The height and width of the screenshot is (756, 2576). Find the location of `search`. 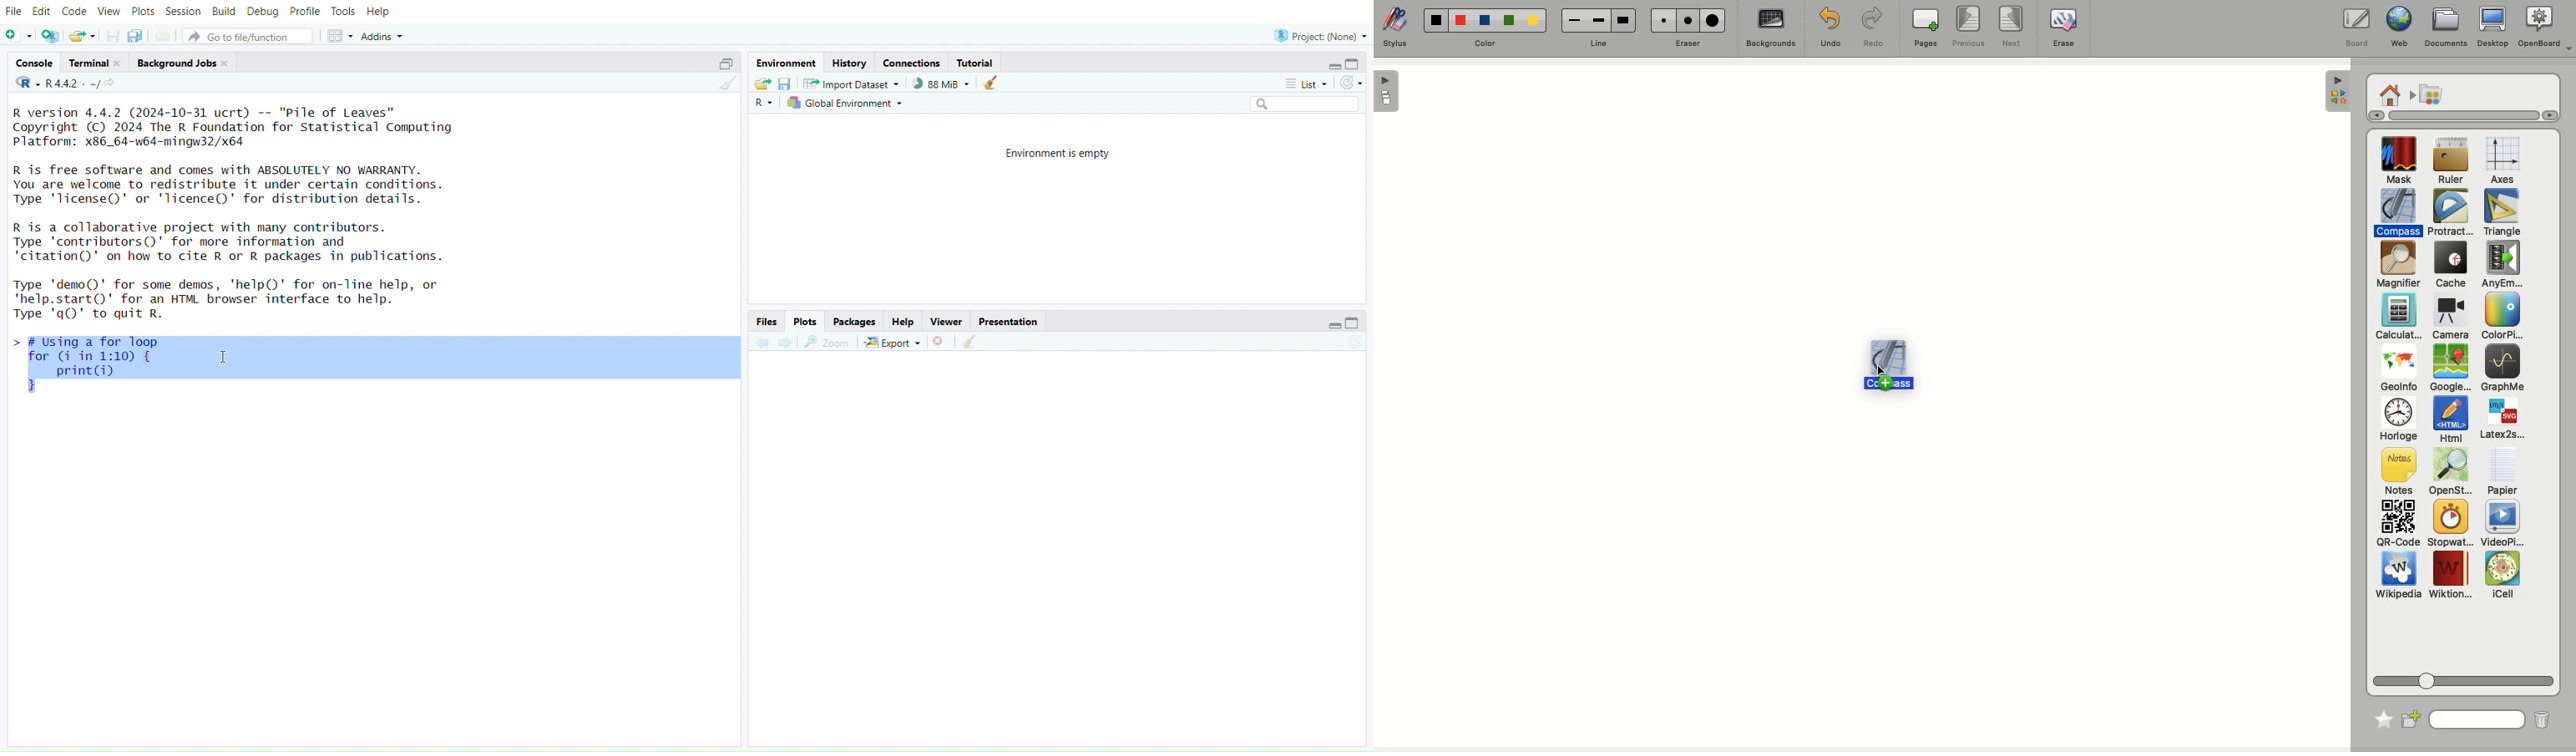

search is located at coordinates (1298, 105).